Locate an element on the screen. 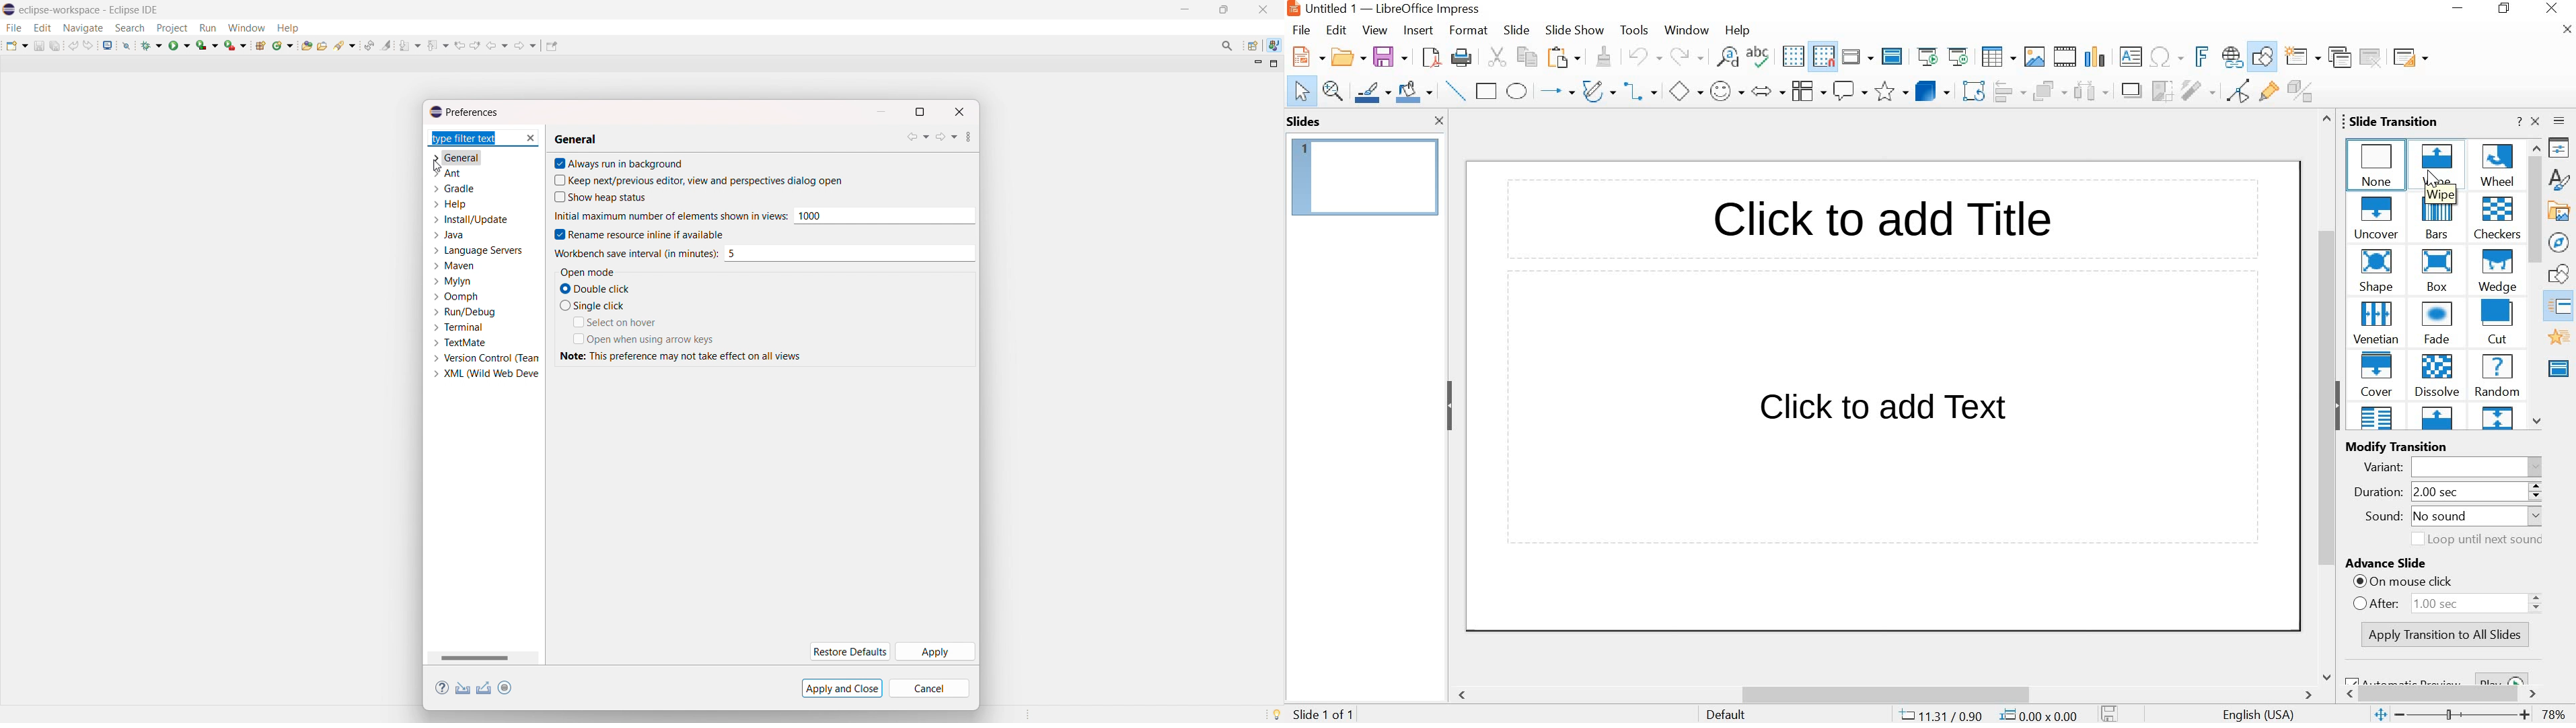 Image resolution: width=2576 pixels, height=728 pixels. COVER is located at coordinates (2378, 374).